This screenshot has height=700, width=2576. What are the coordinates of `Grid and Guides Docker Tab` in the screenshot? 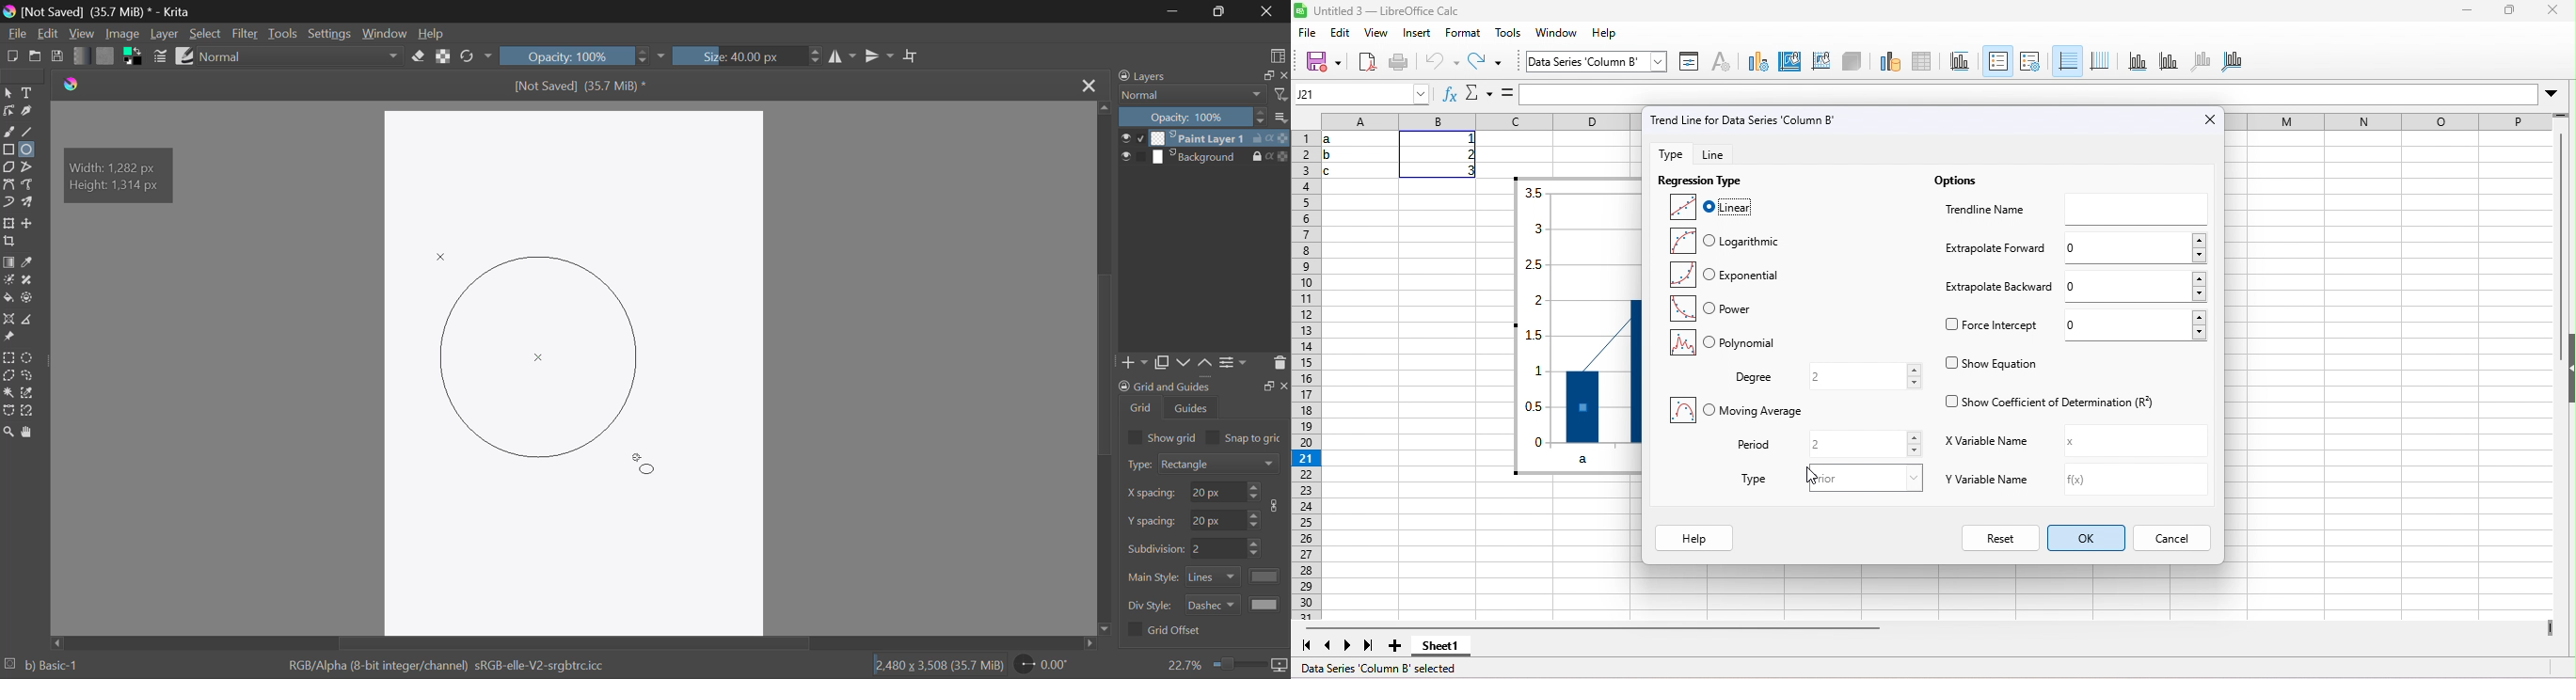 It's located at (1204, 401).